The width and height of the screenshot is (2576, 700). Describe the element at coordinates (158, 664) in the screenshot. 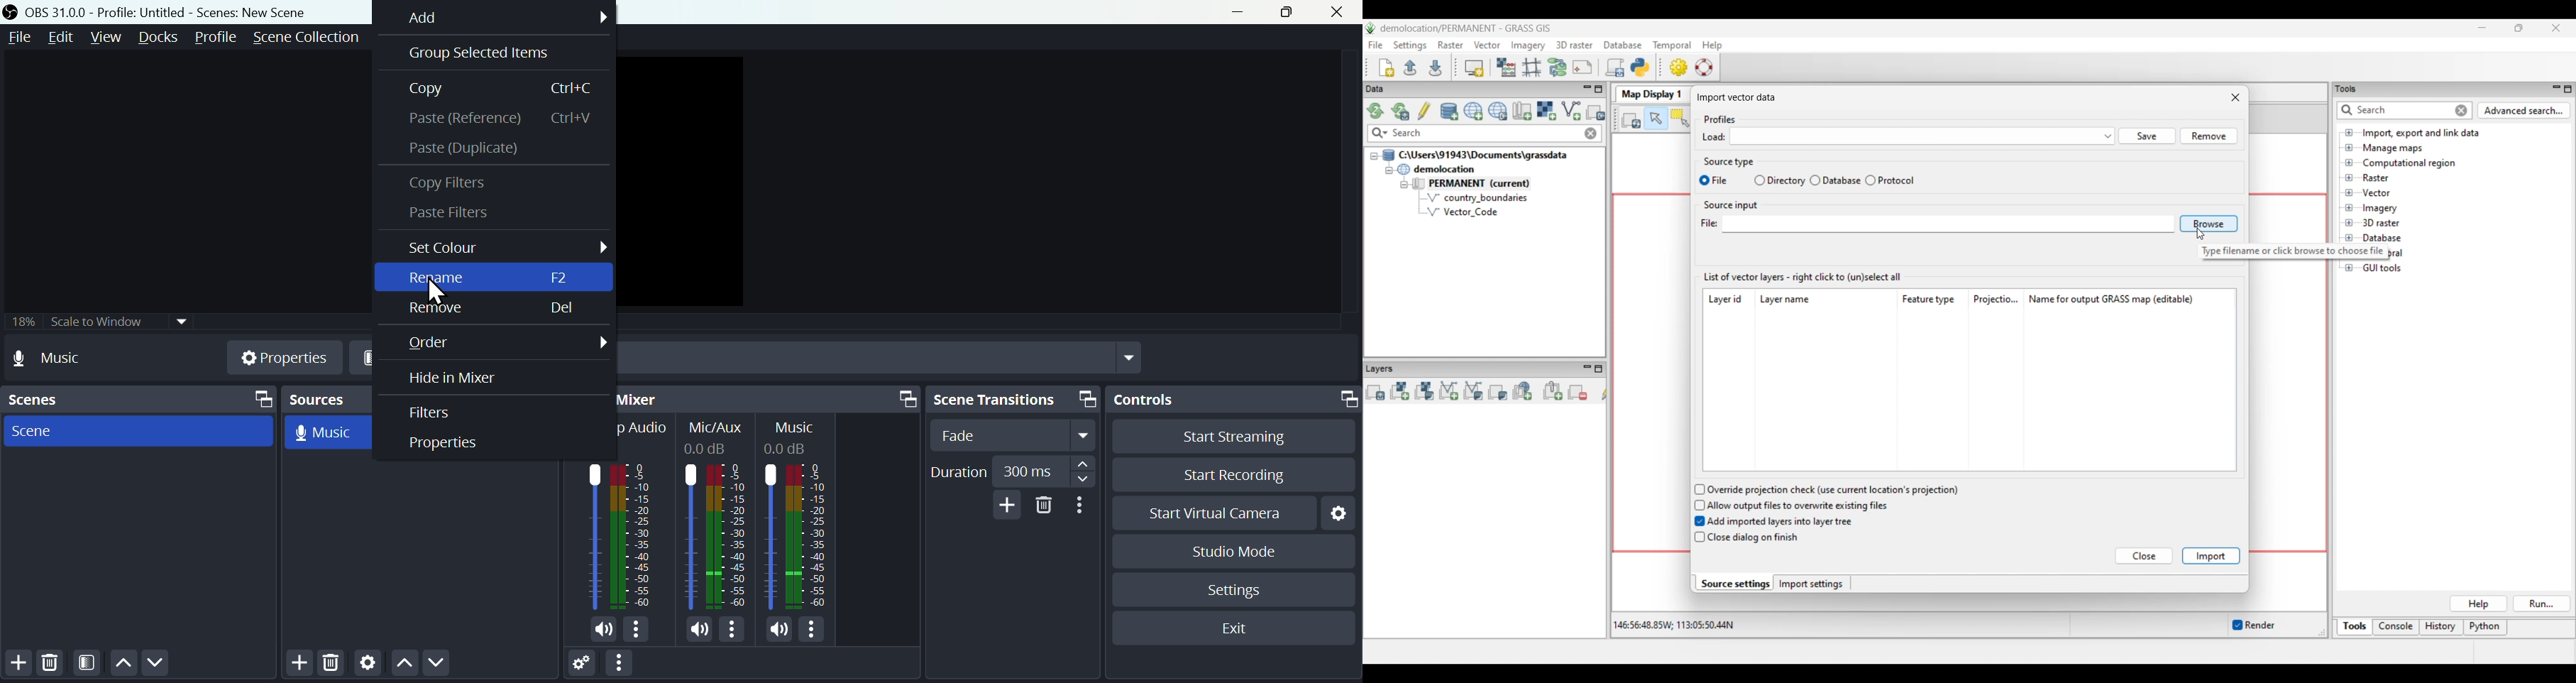

I see `Move down` at that location.